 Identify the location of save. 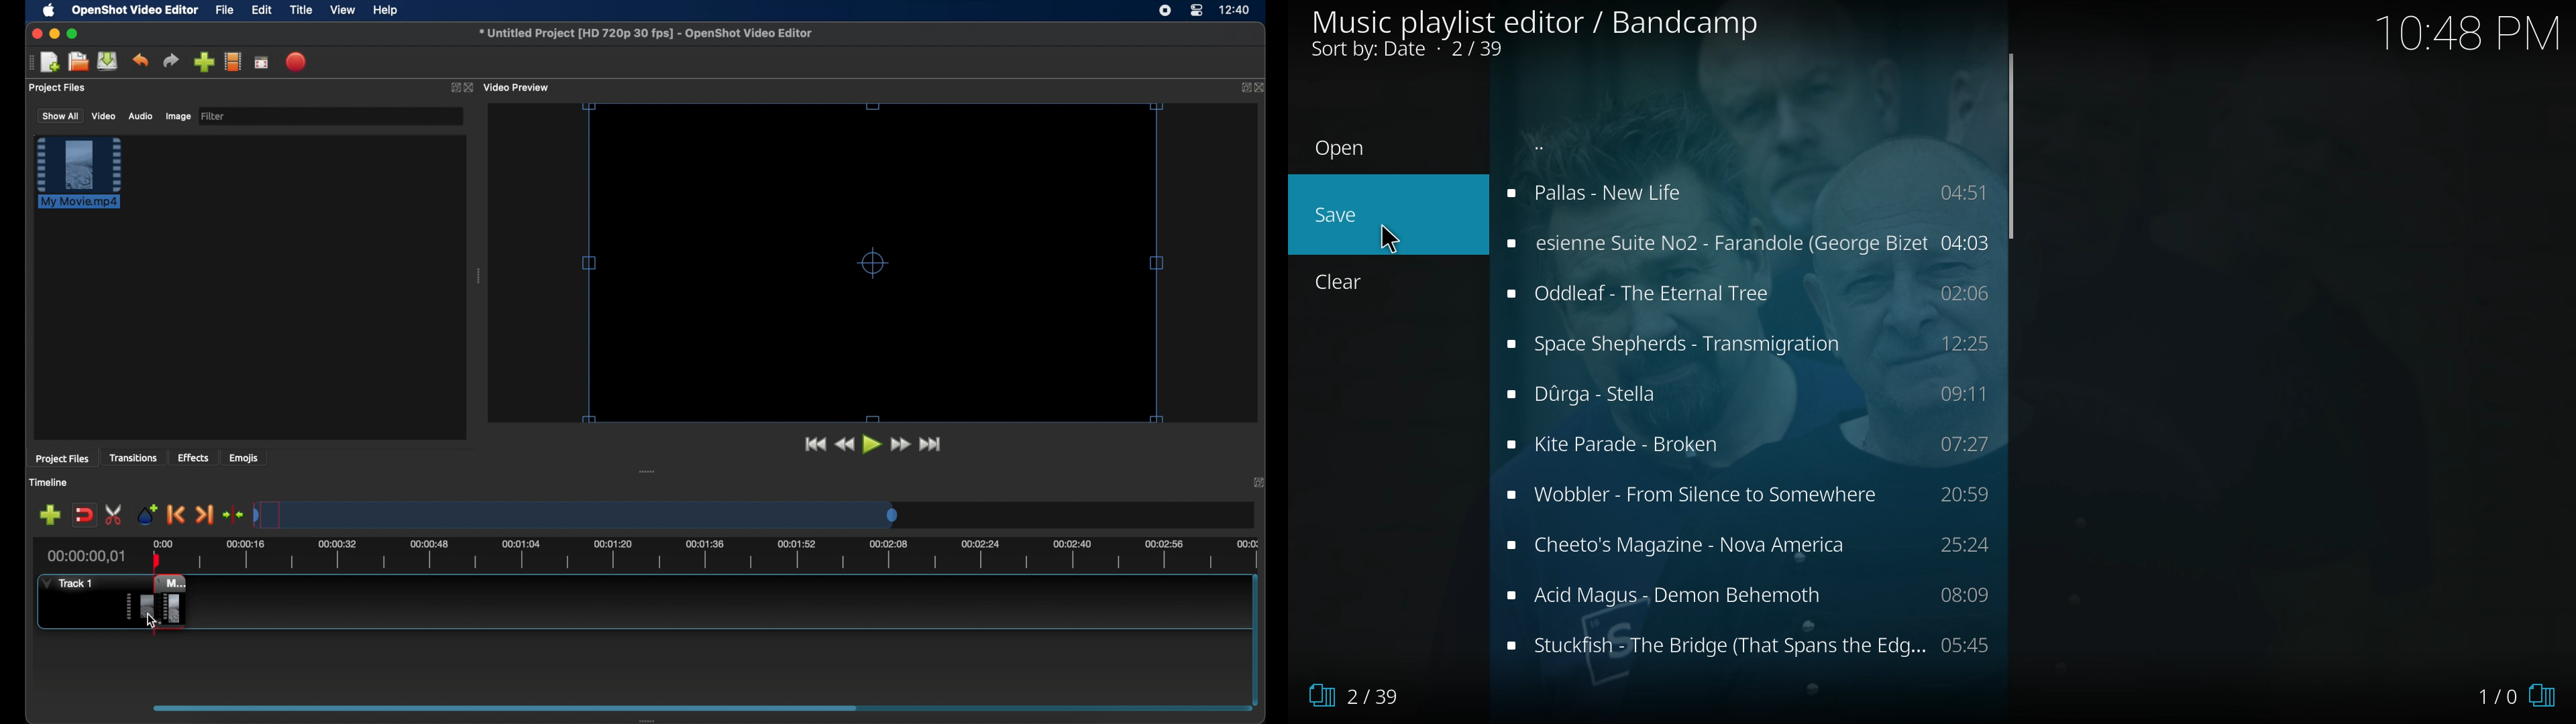
(1326, 217).